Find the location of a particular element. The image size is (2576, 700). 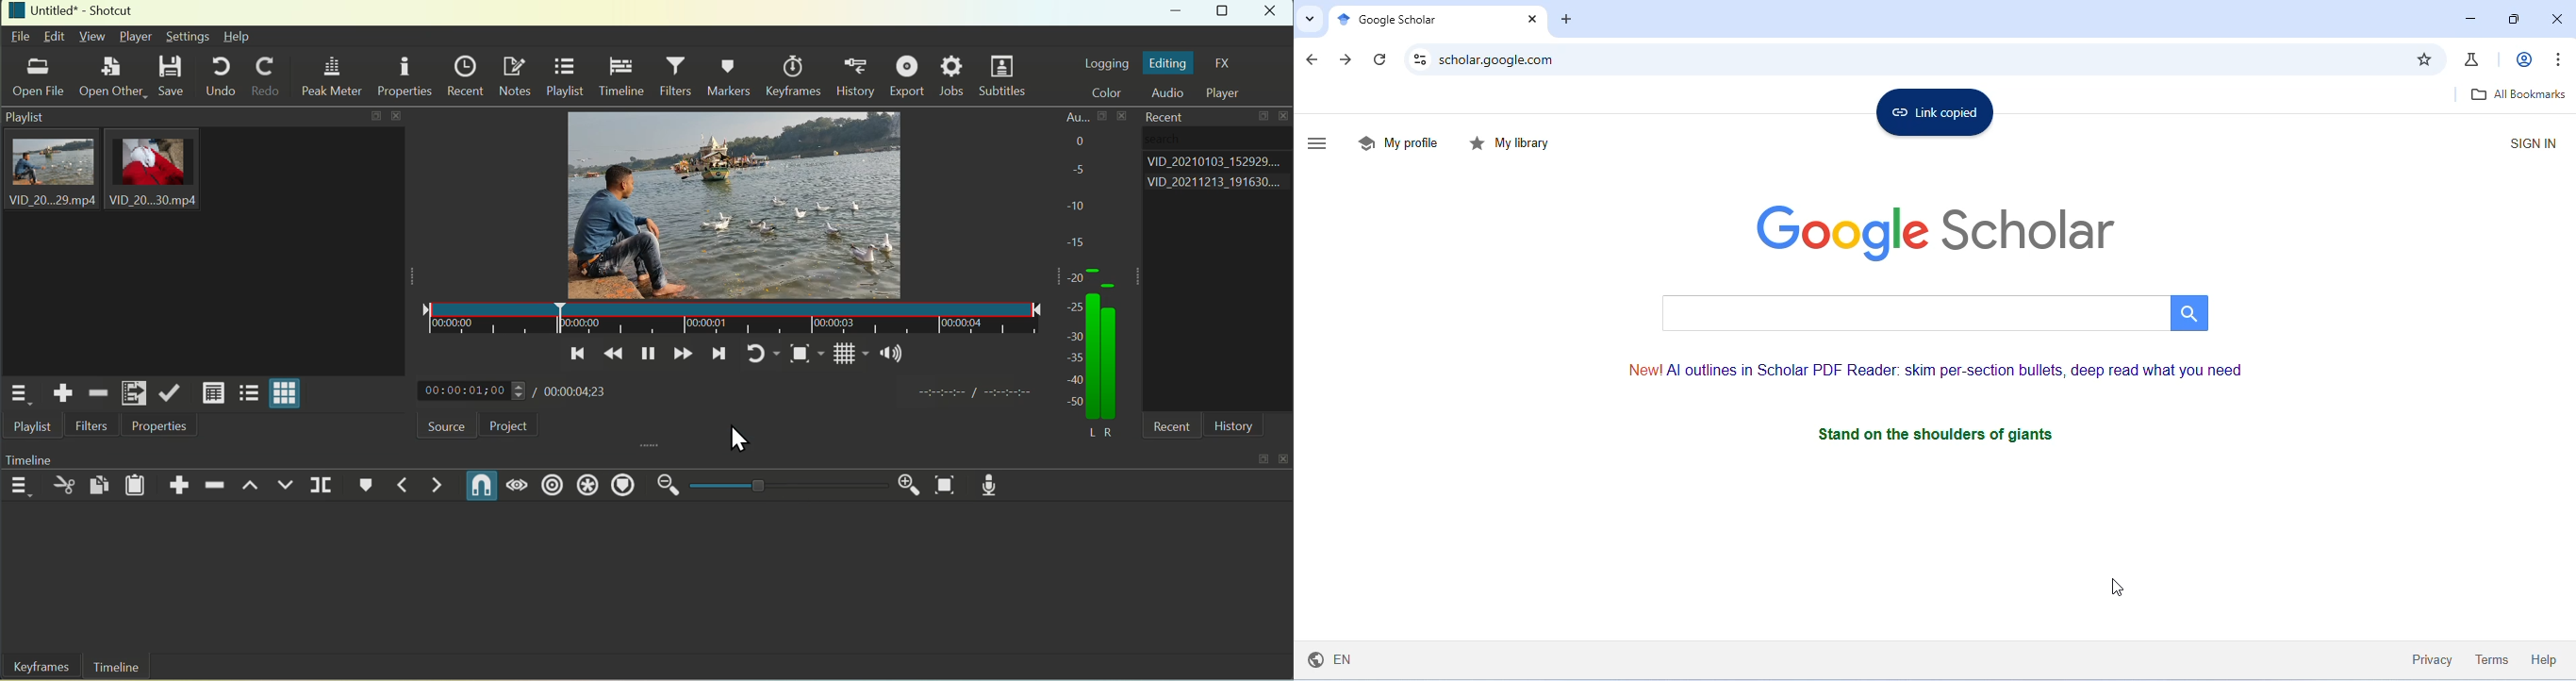

customize and control chromium is located at coordinates (2558, 60).